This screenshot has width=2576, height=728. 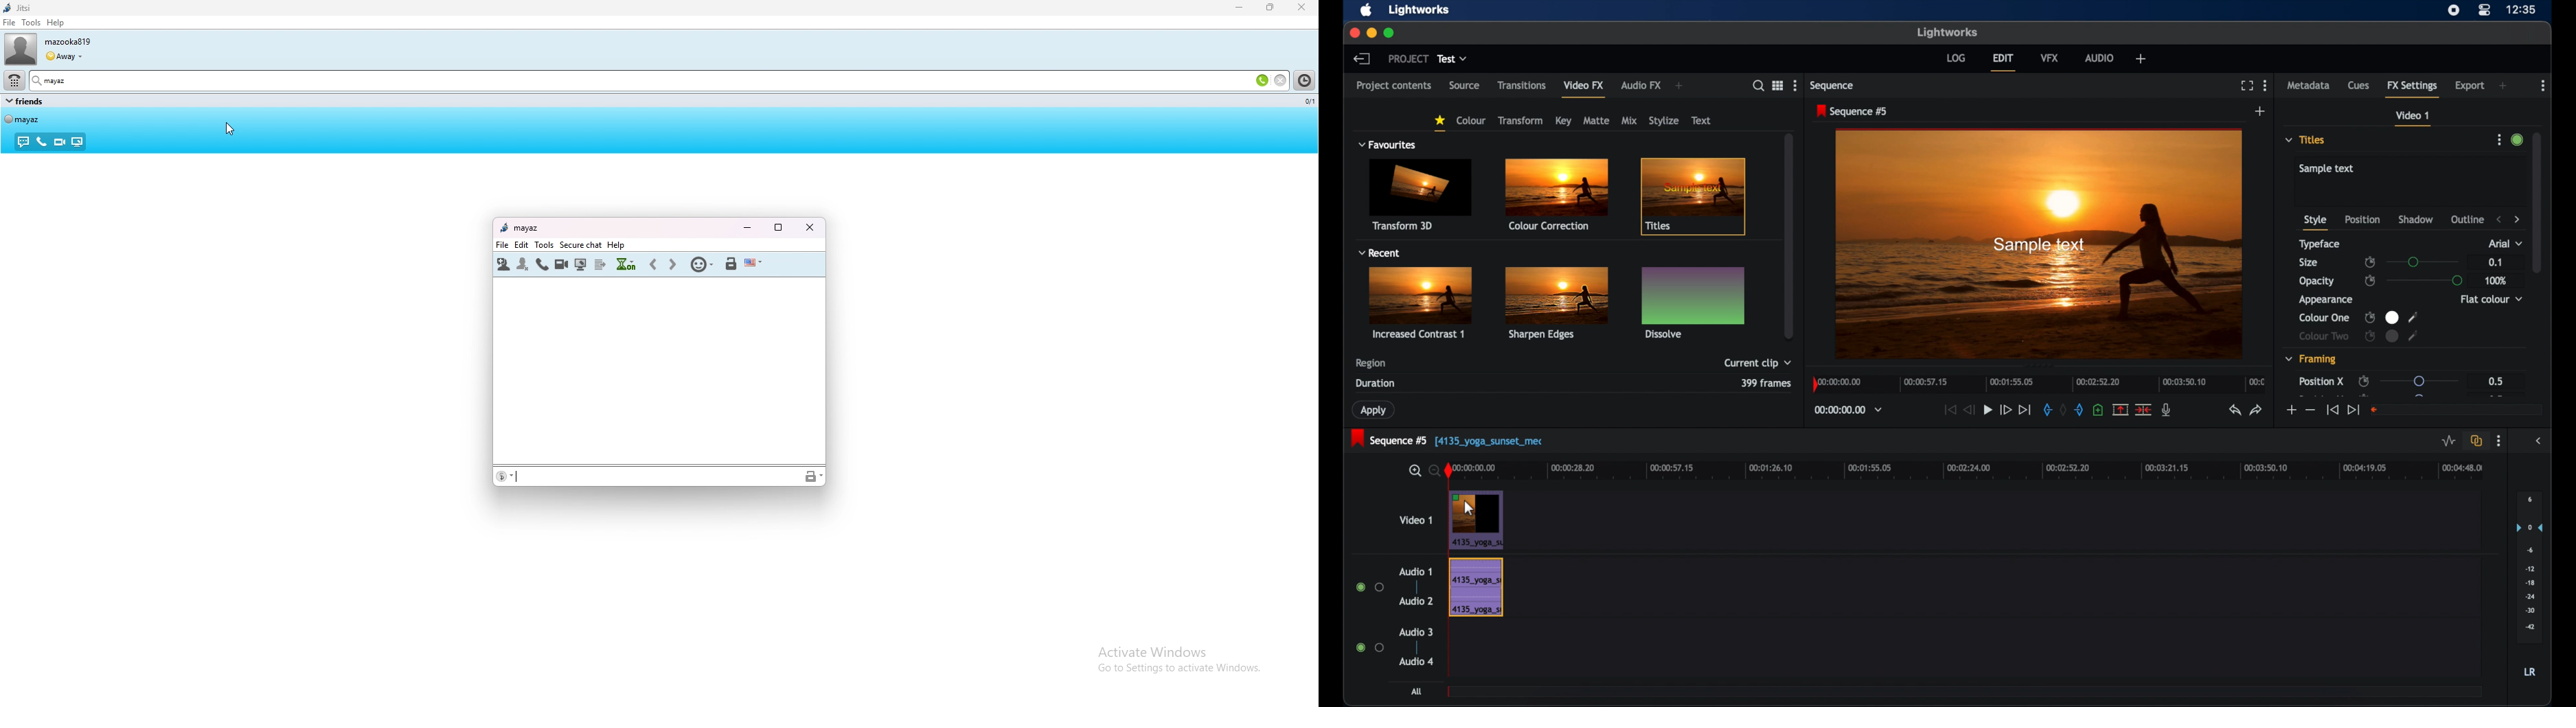 What do you see at coordinates (2544, 85) in the screenshot?
I see `more options` at bounding box center [2544, 85].